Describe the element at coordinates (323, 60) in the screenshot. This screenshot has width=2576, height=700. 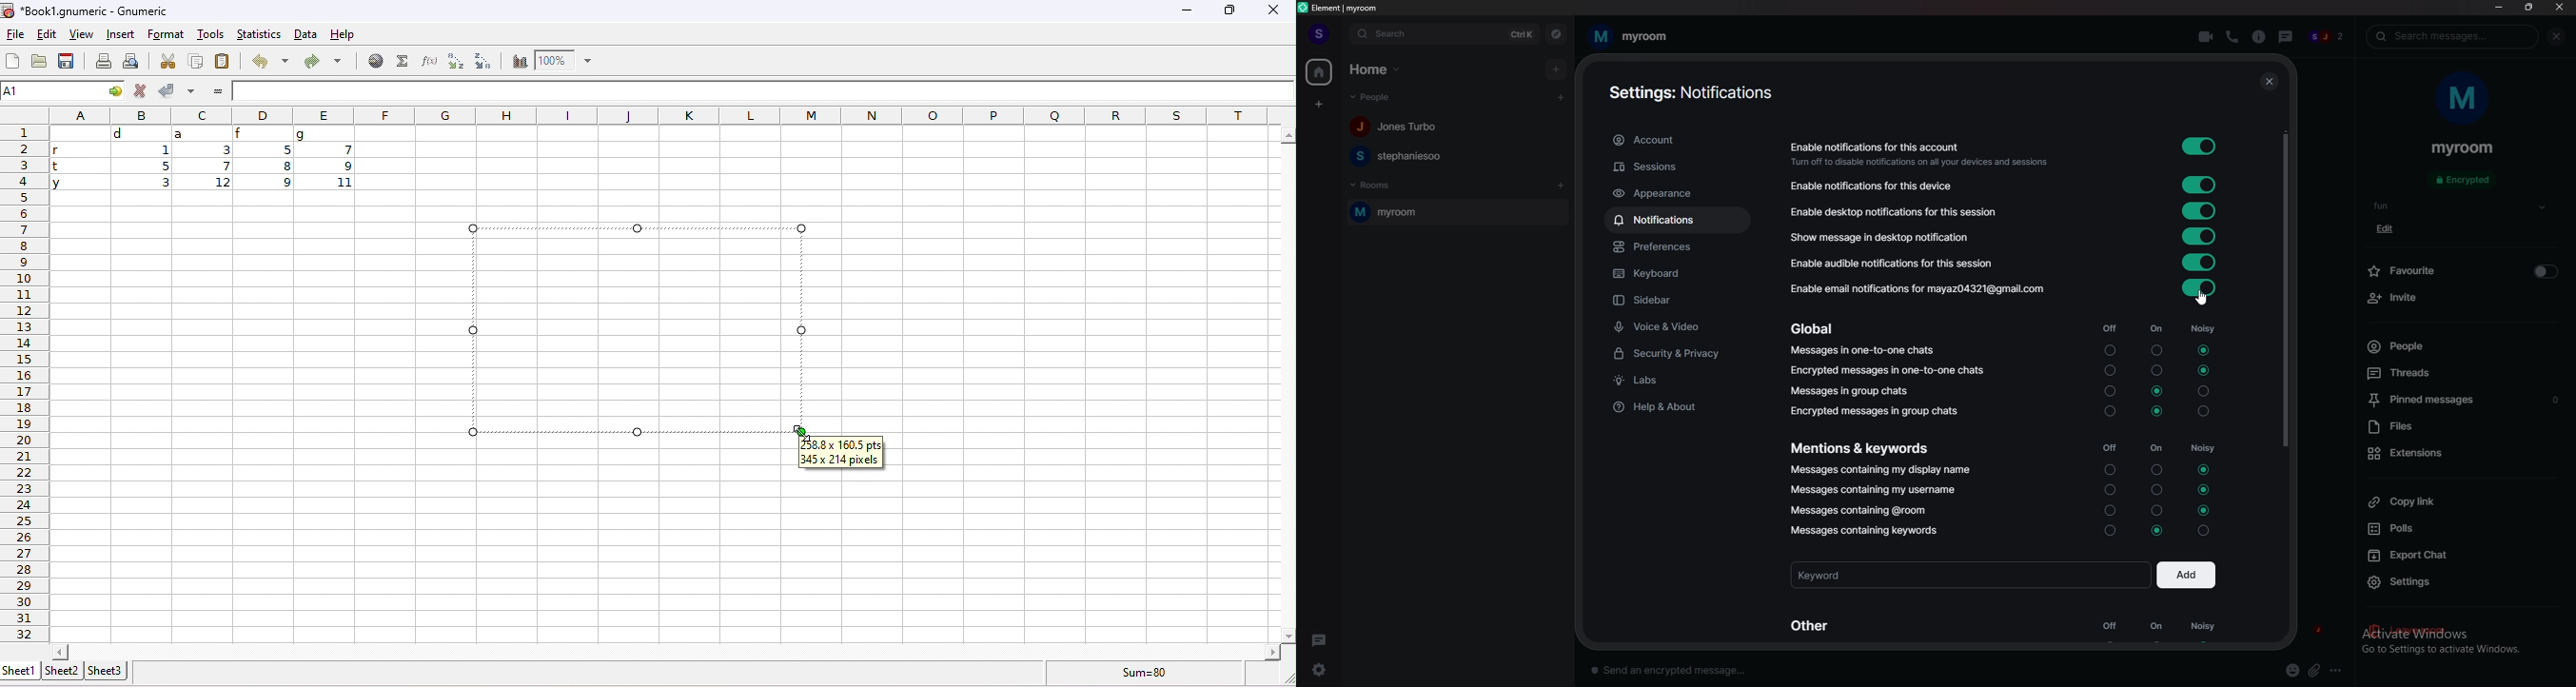
I see `redo` at that location.